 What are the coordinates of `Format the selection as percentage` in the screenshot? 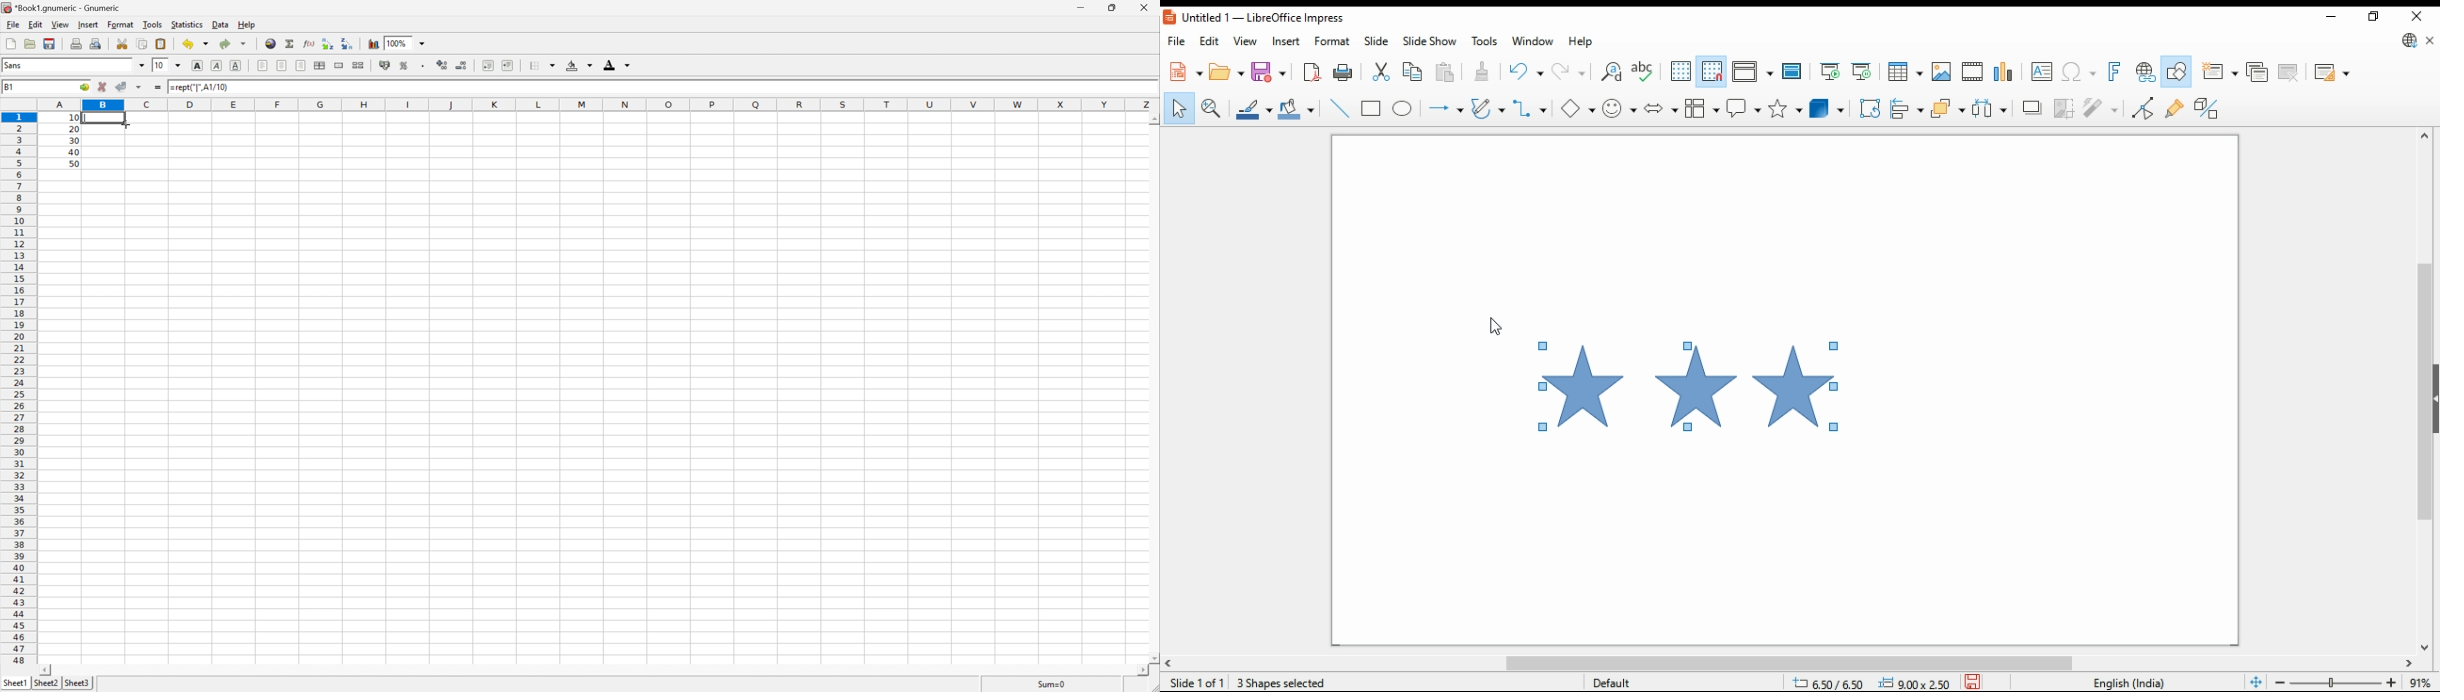 It's located at (402, 65).